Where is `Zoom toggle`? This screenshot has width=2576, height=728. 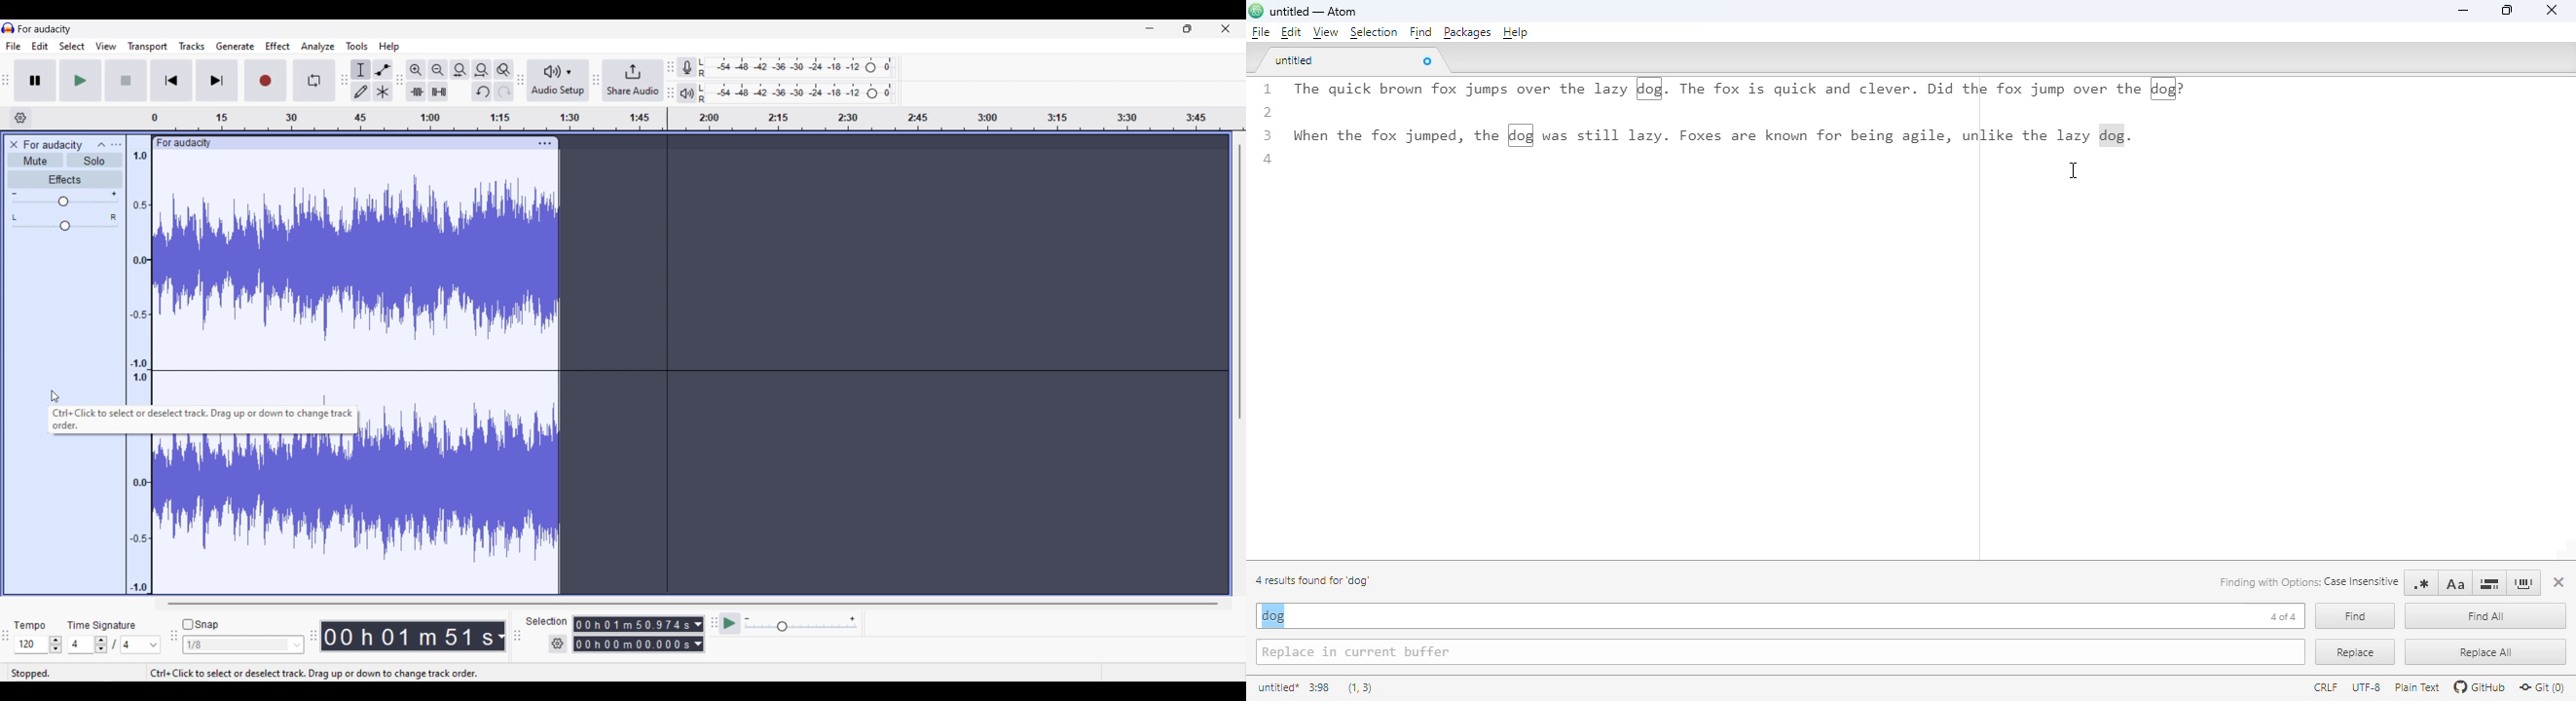
Zoom toggle is located at coordinates (504, 70).